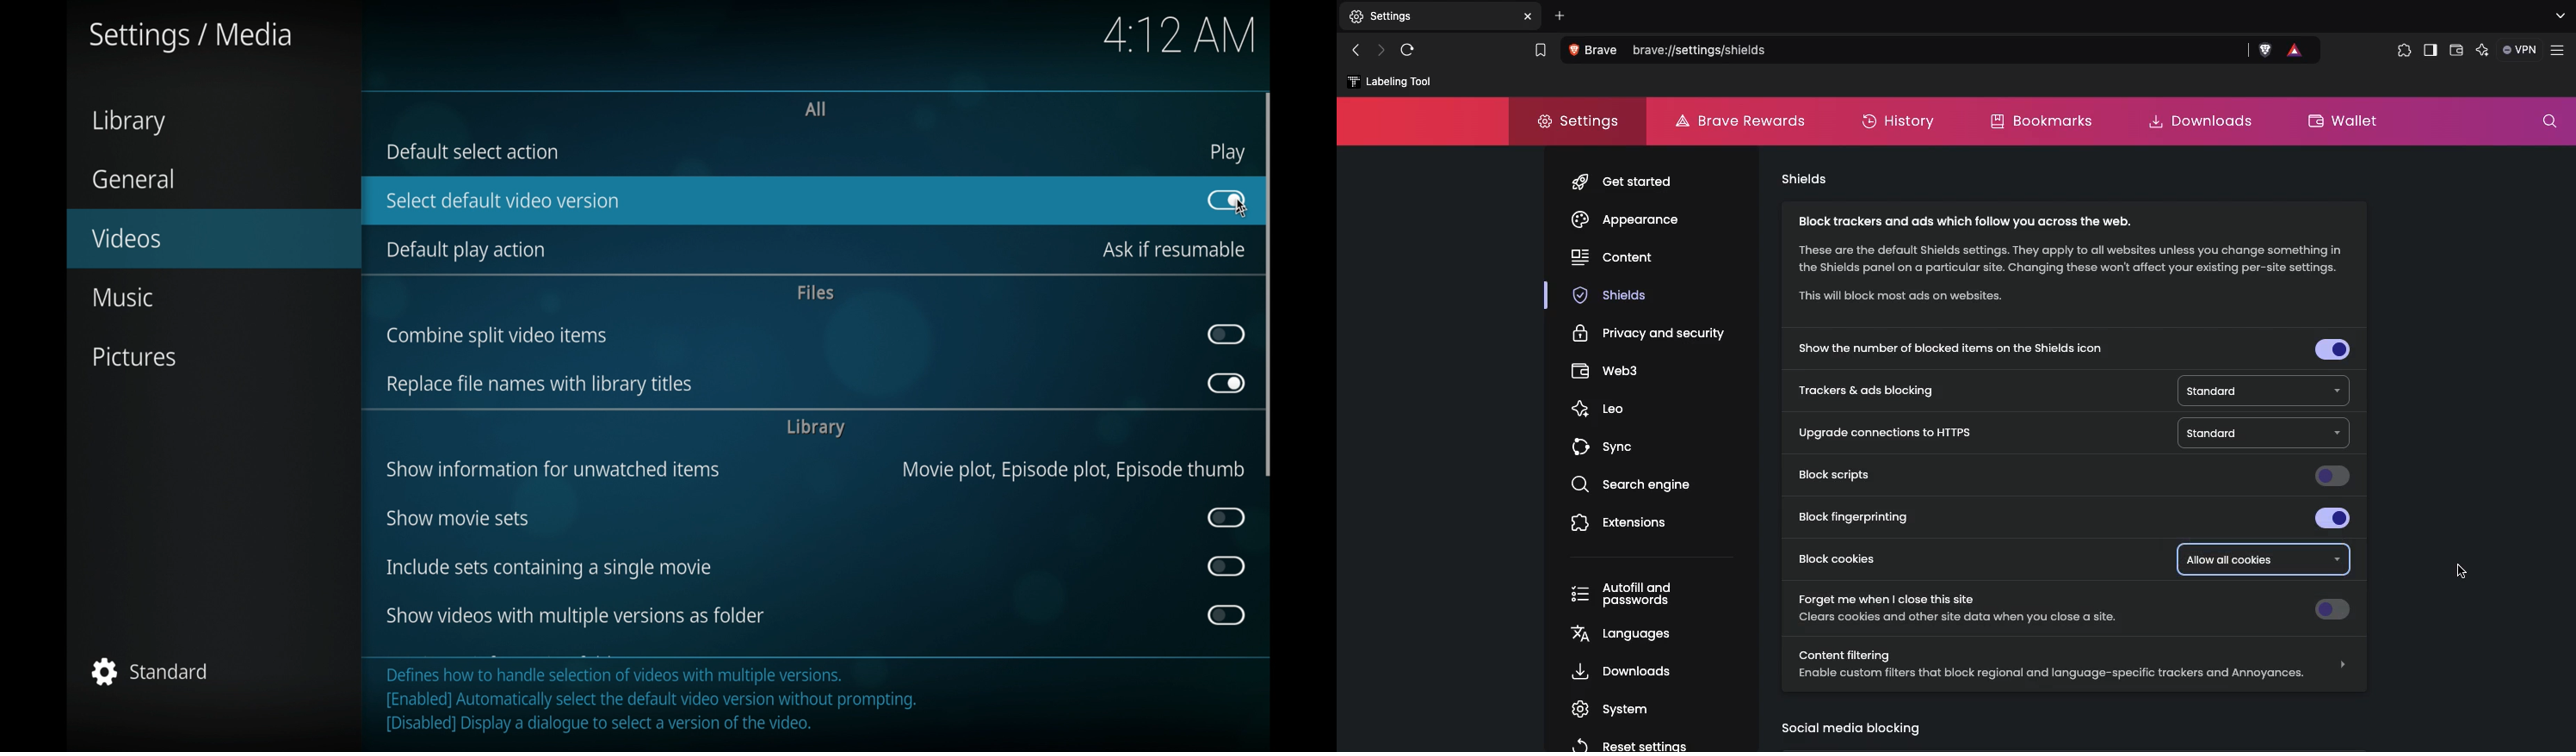 The width and height of the screenshot is (2576, 756). I want to click on brave rewards, so click(2292, 49).